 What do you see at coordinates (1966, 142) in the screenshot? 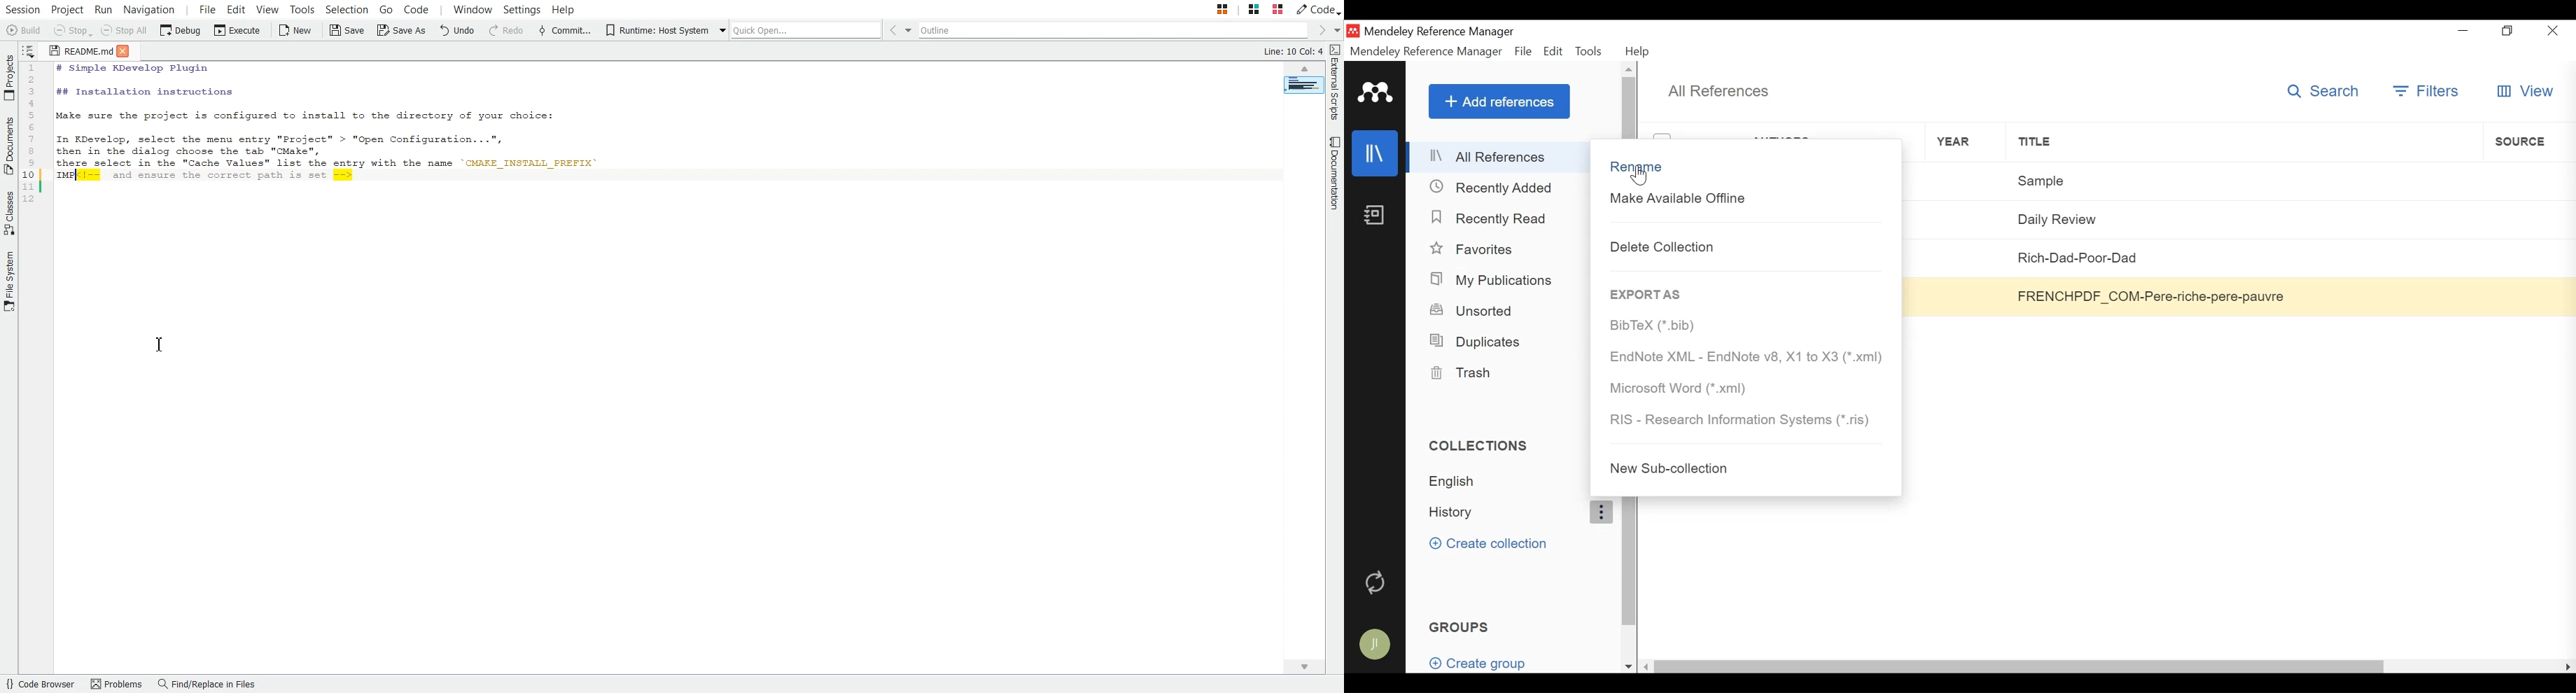
I see `Year` at bounding box center [1966, 142].